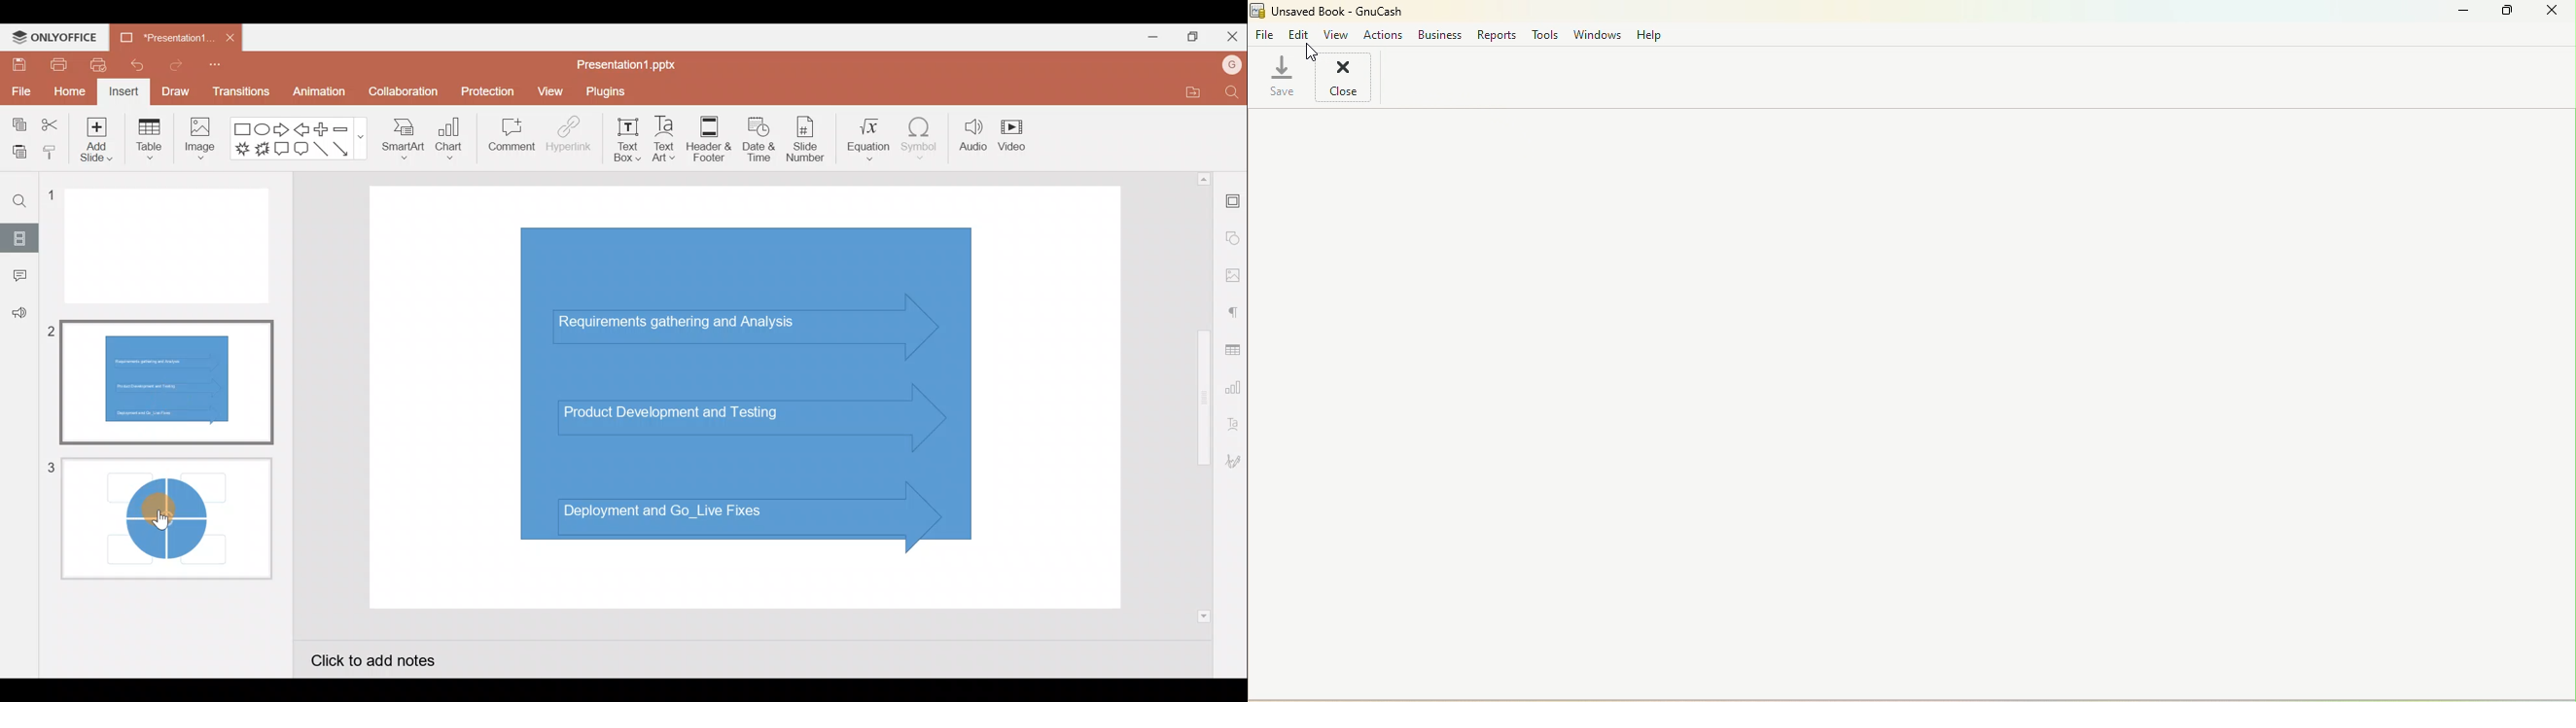  What do you see at coordinates (1227, 67) in the screenshot?
I see `Account name` at bounding box center [1227, 67].